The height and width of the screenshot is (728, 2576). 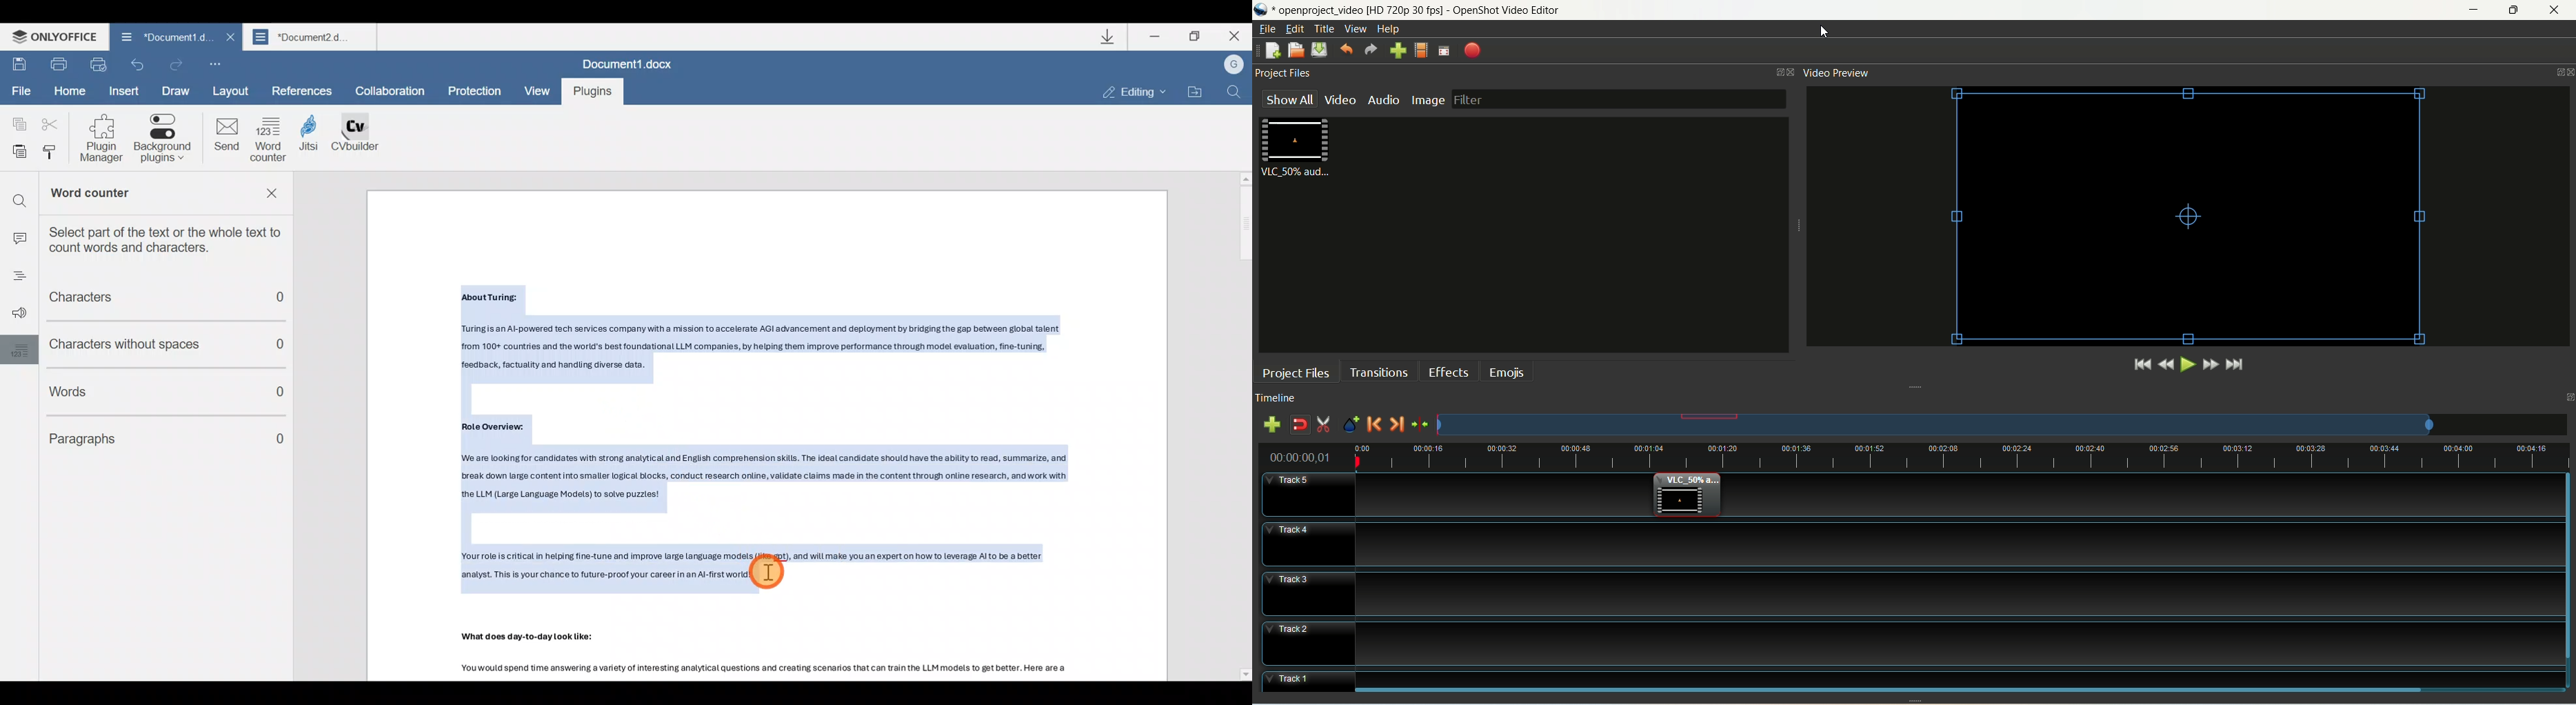 What do you see at coordinates (157, 299) in the screenshot?
I see `Characters count` at bounding box center [157, 299].